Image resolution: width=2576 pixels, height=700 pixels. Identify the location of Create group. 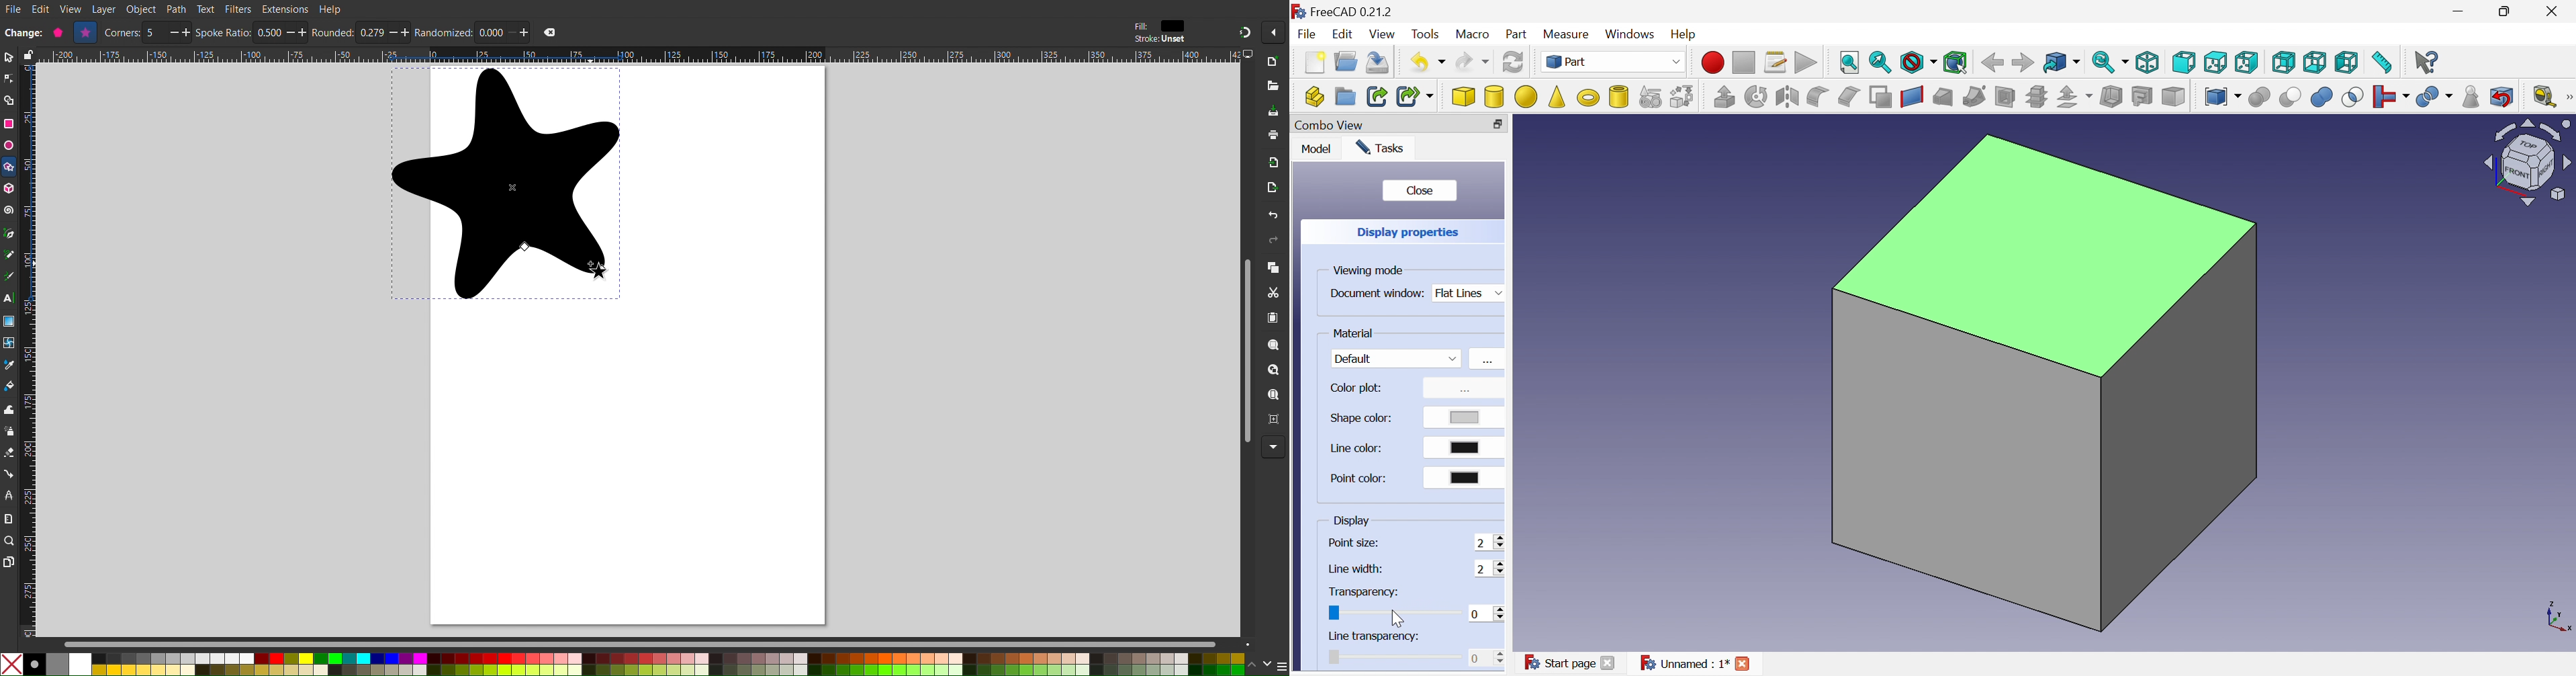
(1345, 96).